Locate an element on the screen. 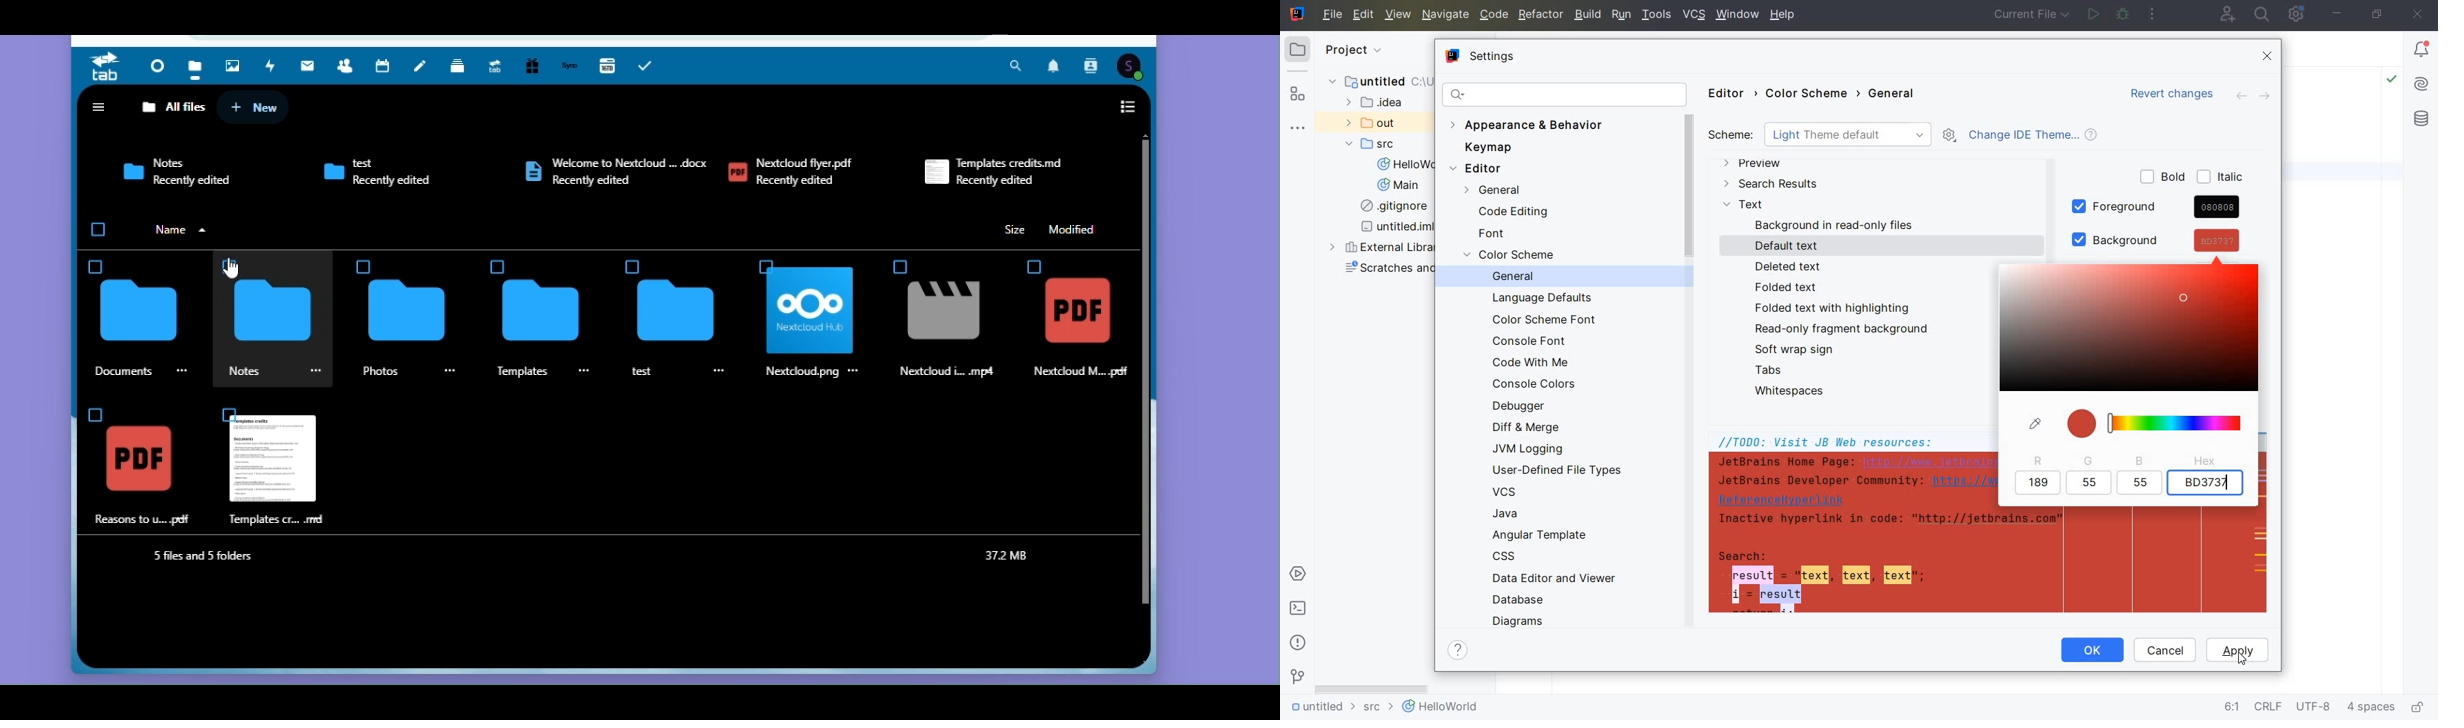 This screenshot has height=728, width=2464. SCHEME is located at coordinates (1821, 135).